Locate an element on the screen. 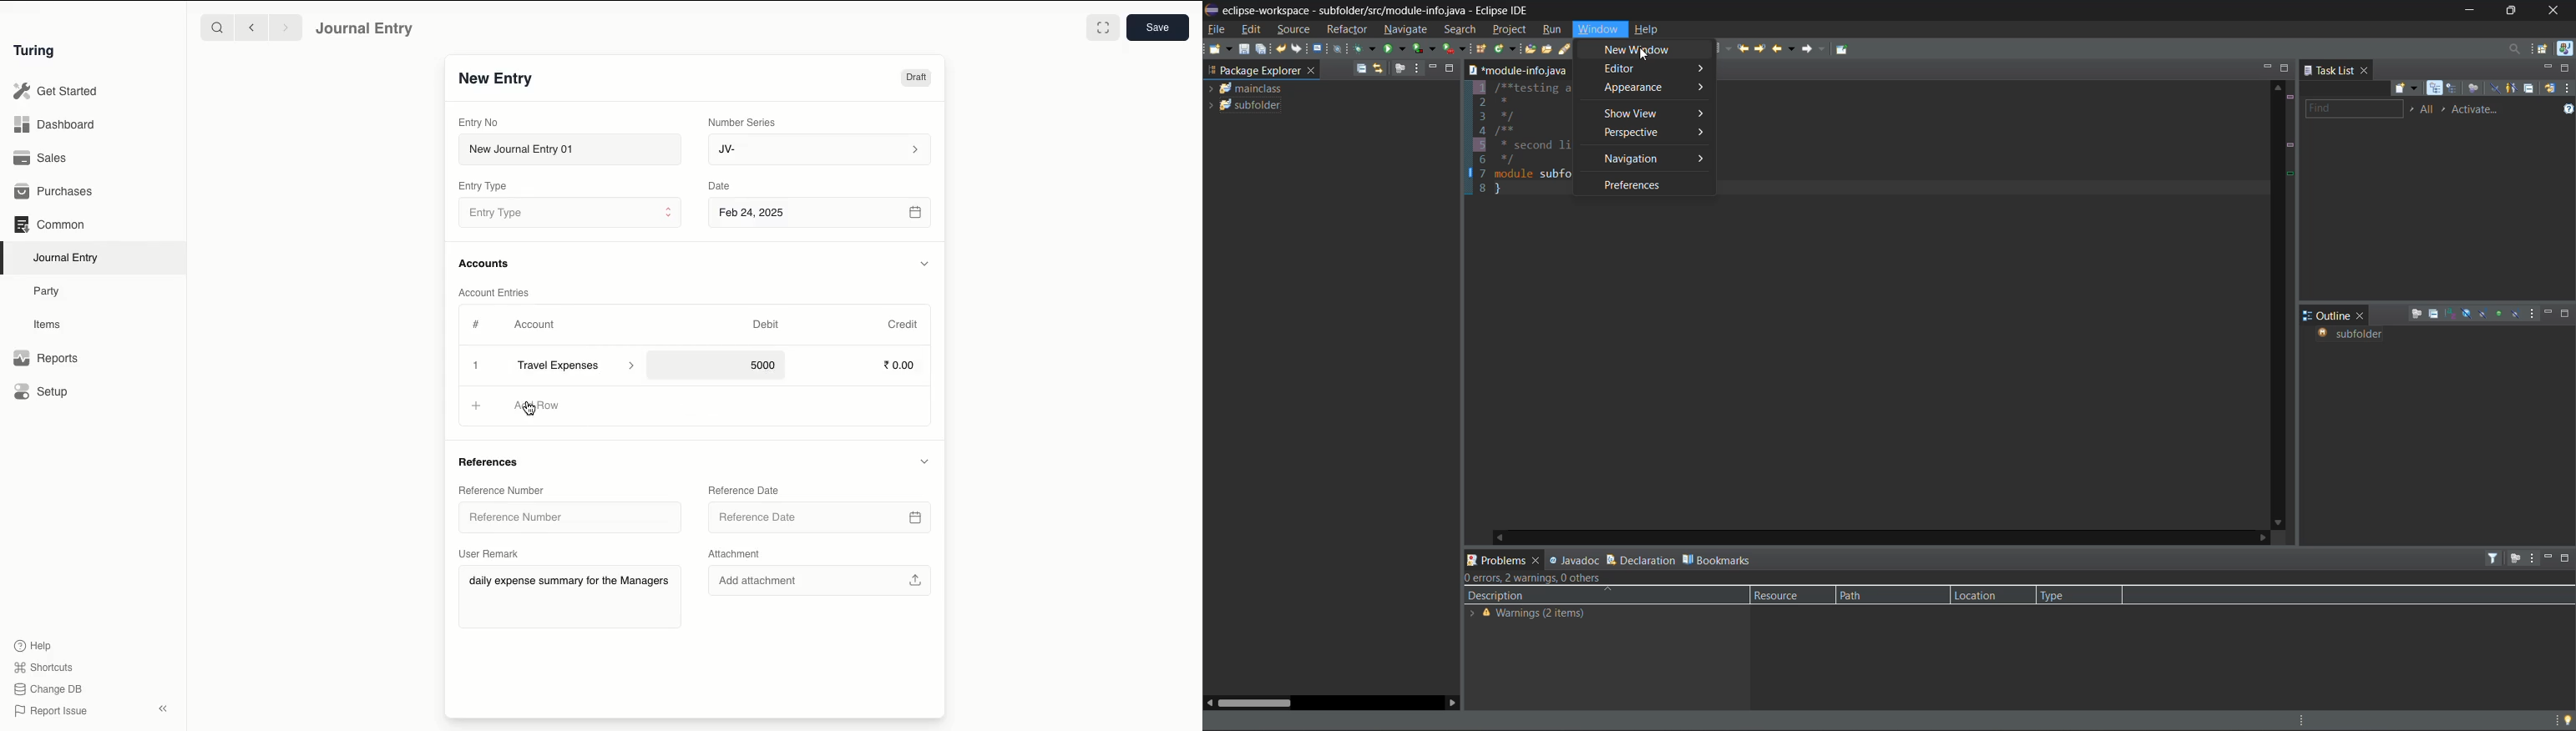  5000 is located at coordinates (762, 364).